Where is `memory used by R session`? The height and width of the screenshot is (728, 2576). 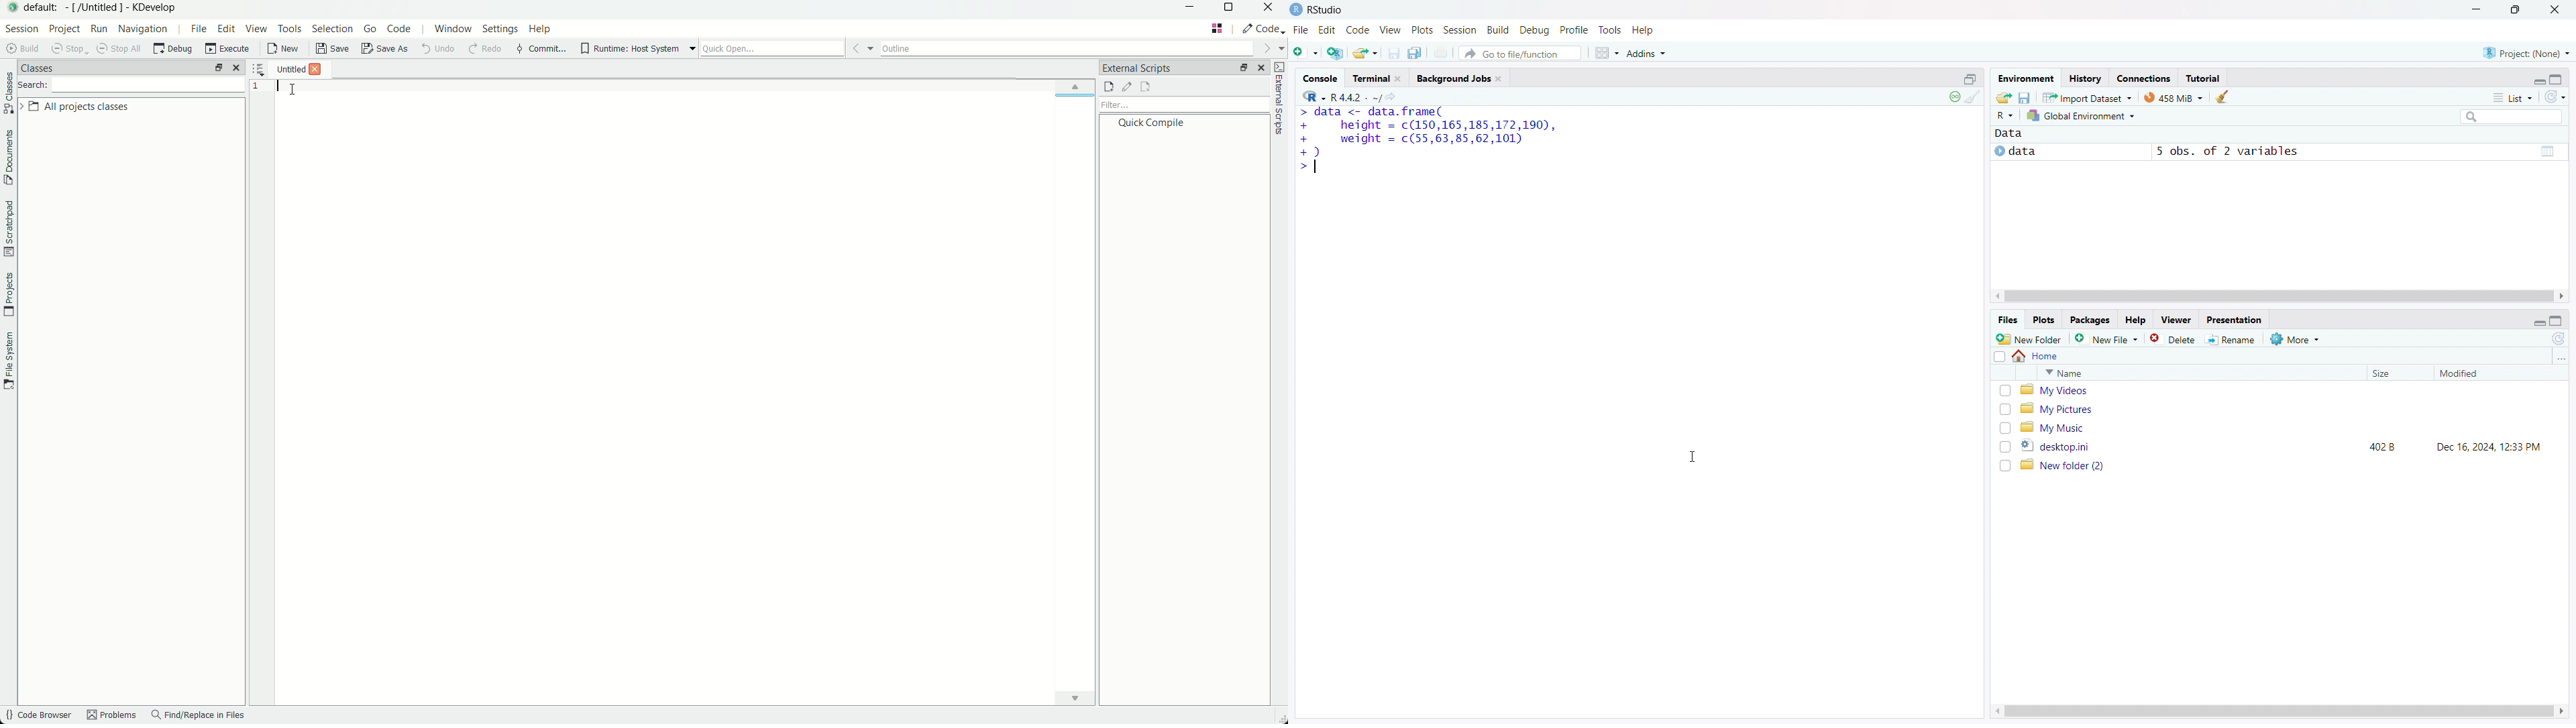 memory used by R session is located at coordinates (2174, 97).